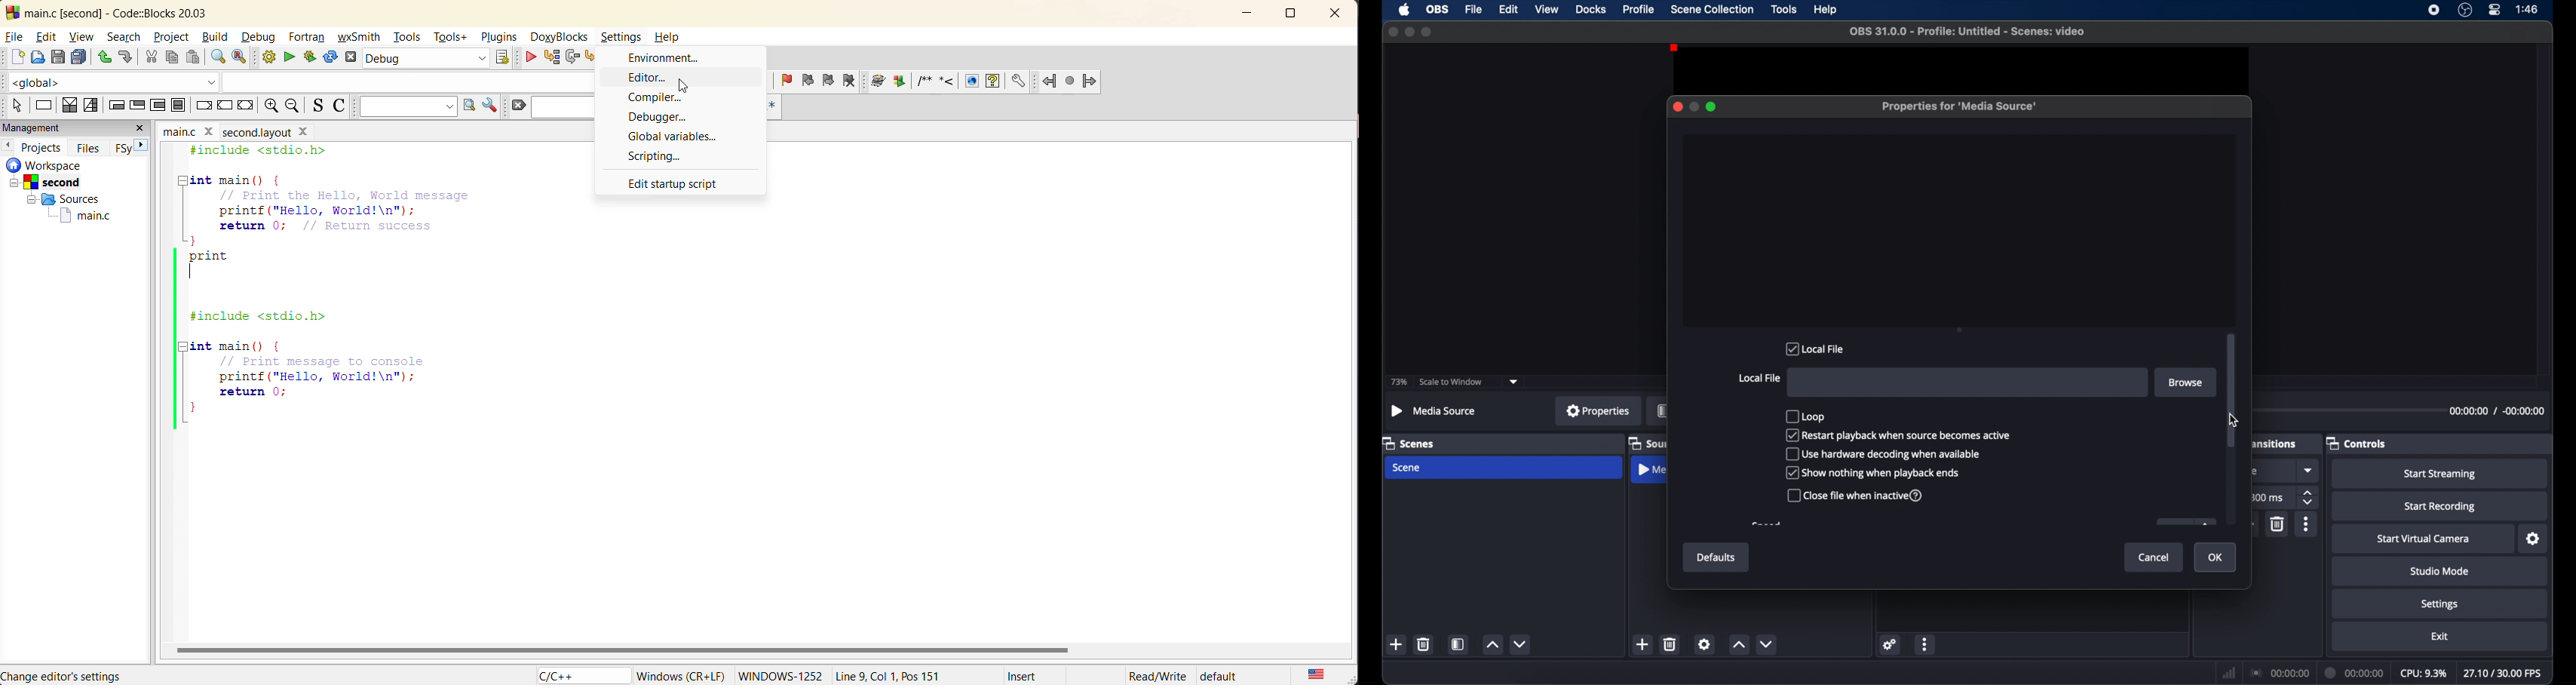  What do you see at coordinates (1474, 10) in the screenshot?
I see `file` at bounding box center [1474, 10].